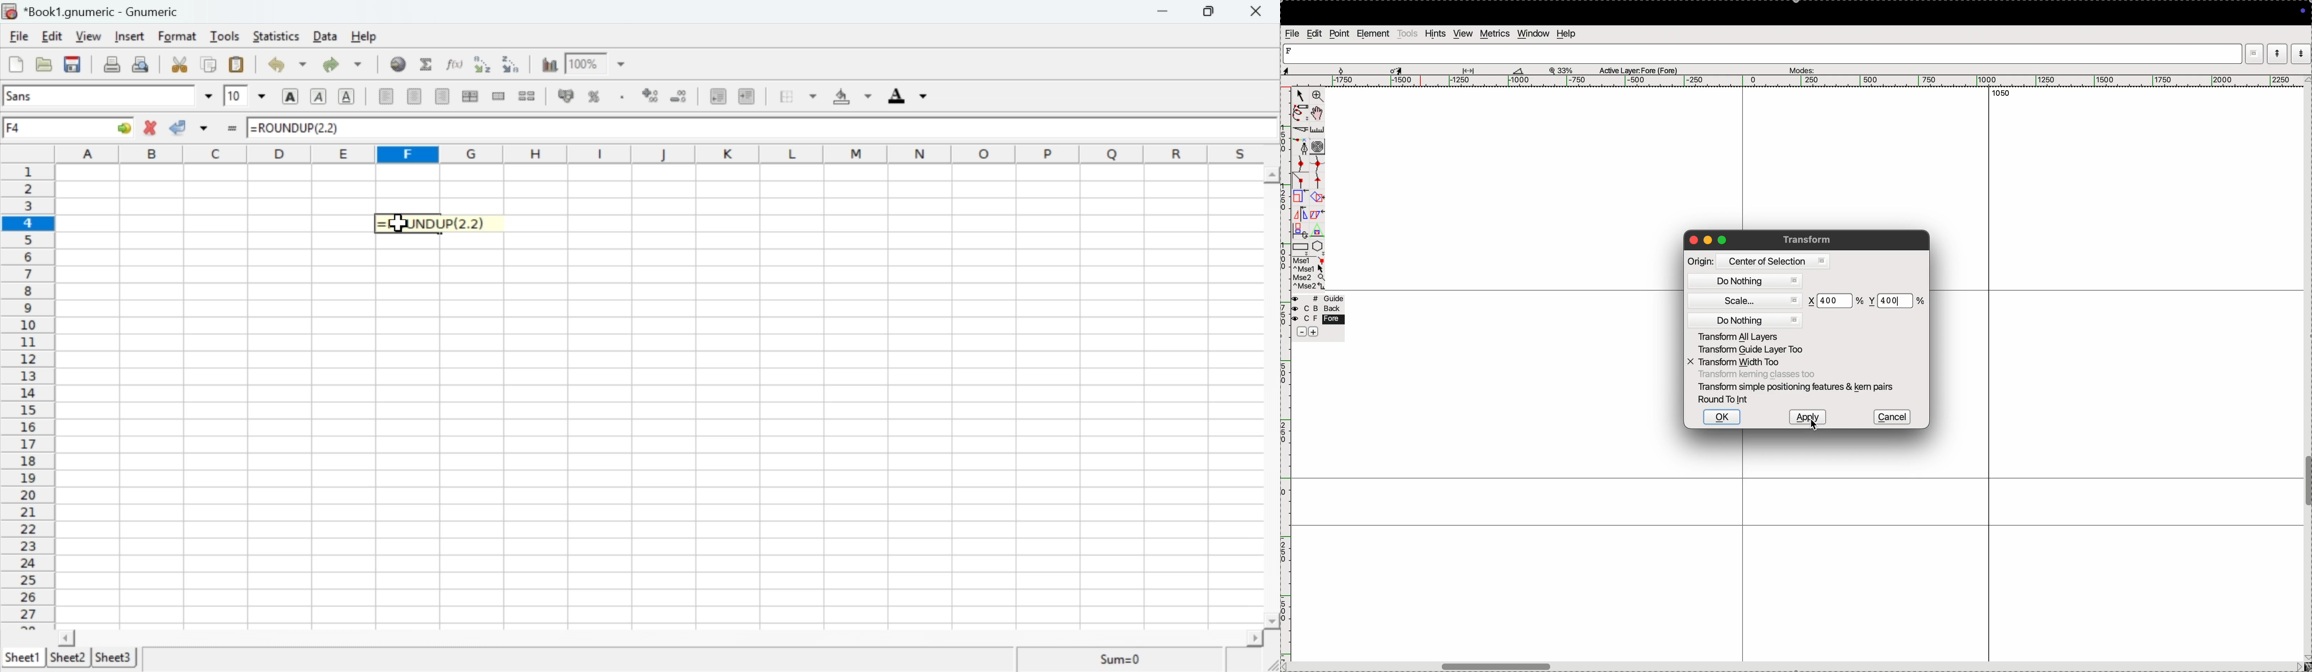  Describe the element at coordinates (566, 97) in the screenshot. I see `Format the selection as accounting` at that location.